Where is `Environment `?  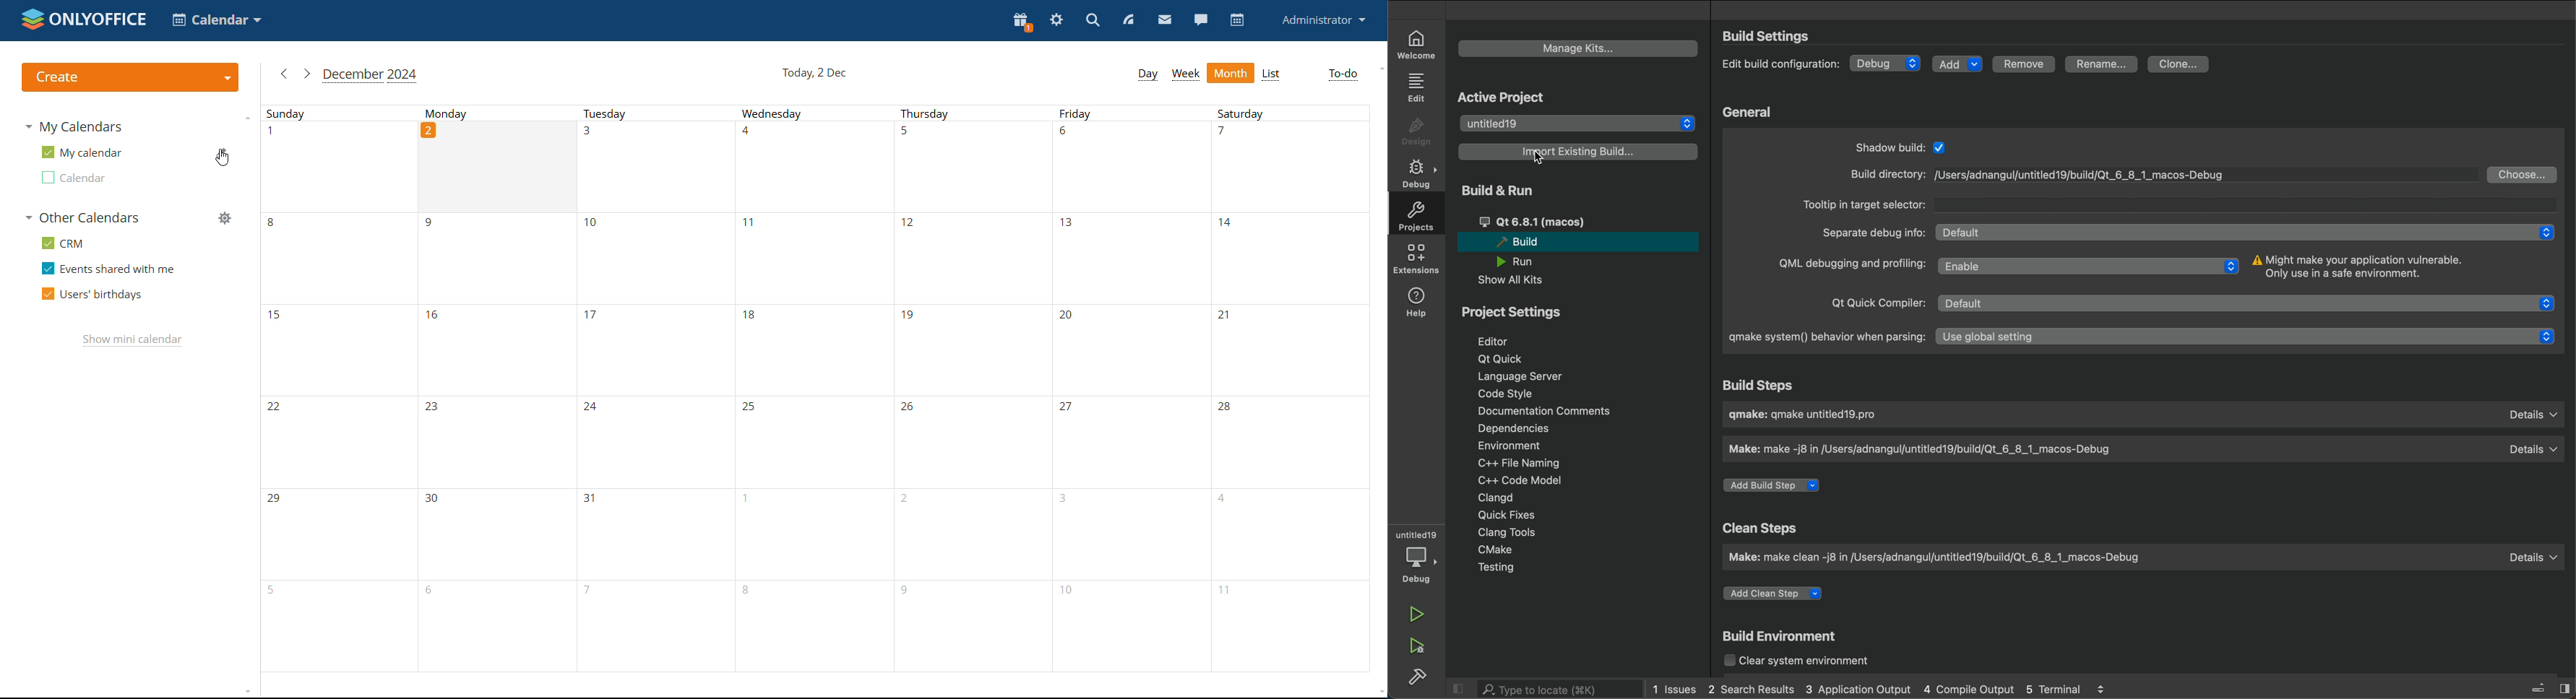
Environment  is located at coordinates (1522, 445).